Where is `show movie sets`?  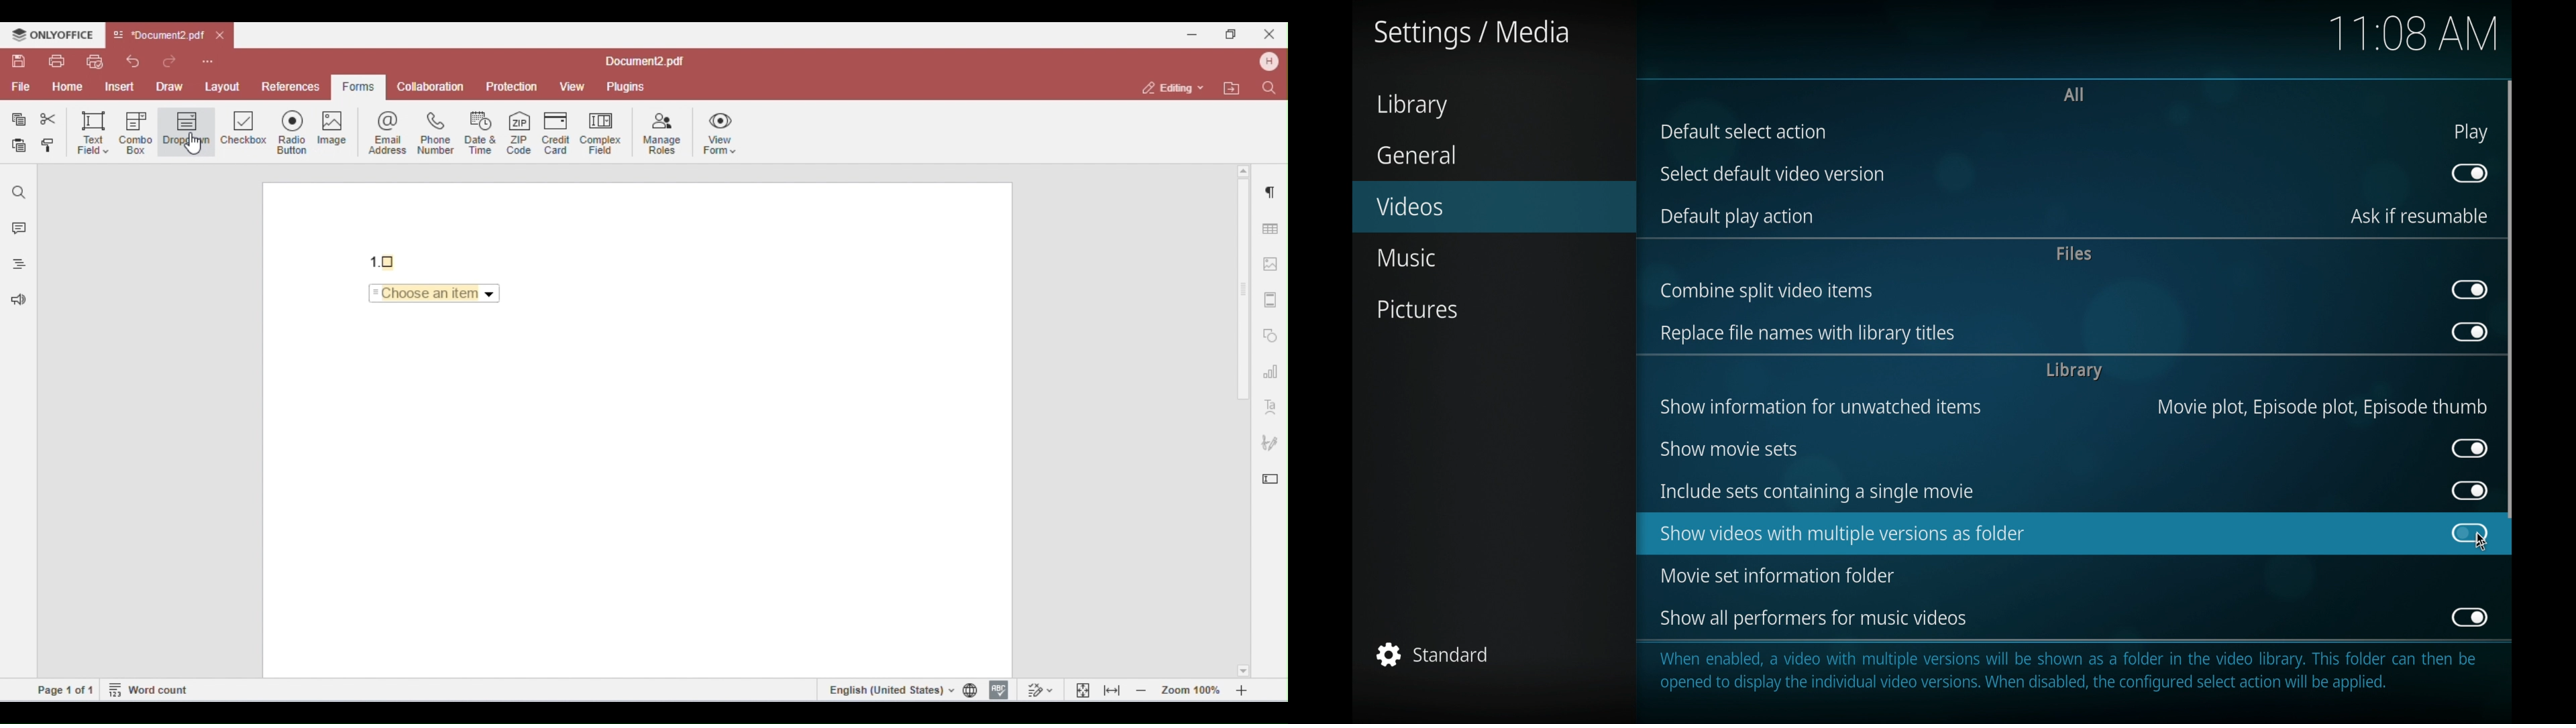
show movie sets is located at coordinates (1731, 449).